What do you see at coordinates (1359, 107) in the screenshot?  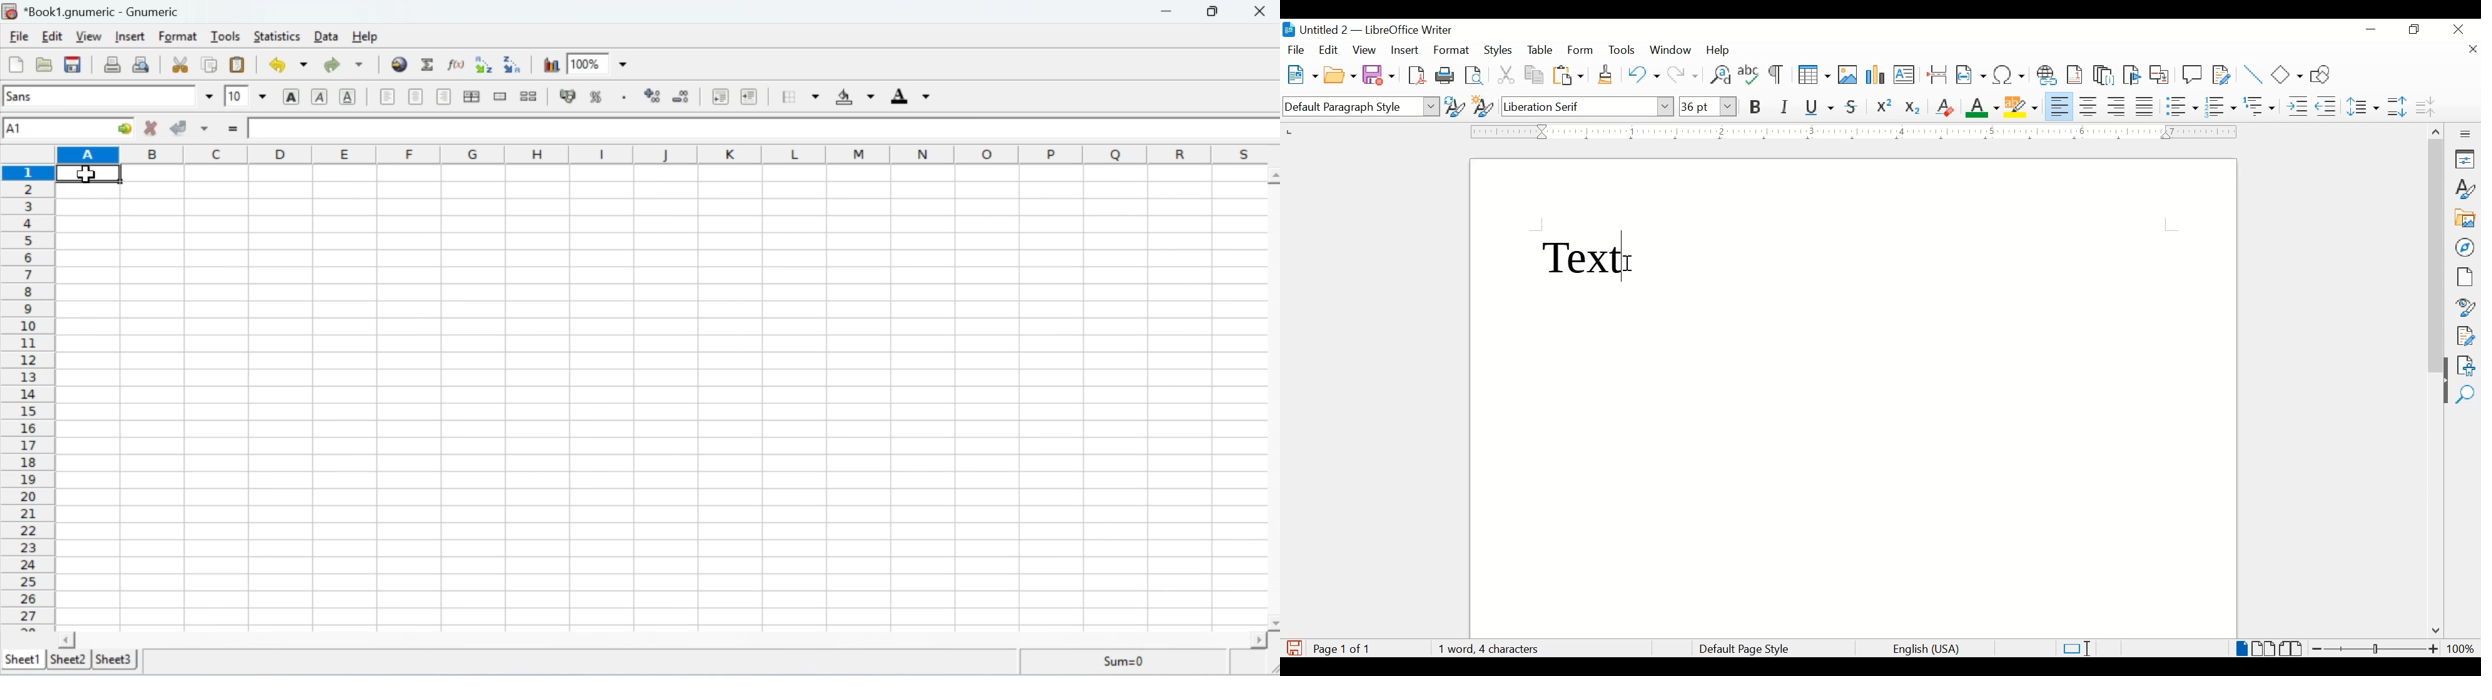 I see `default paragraph style` at bounding box center [1359, 107].